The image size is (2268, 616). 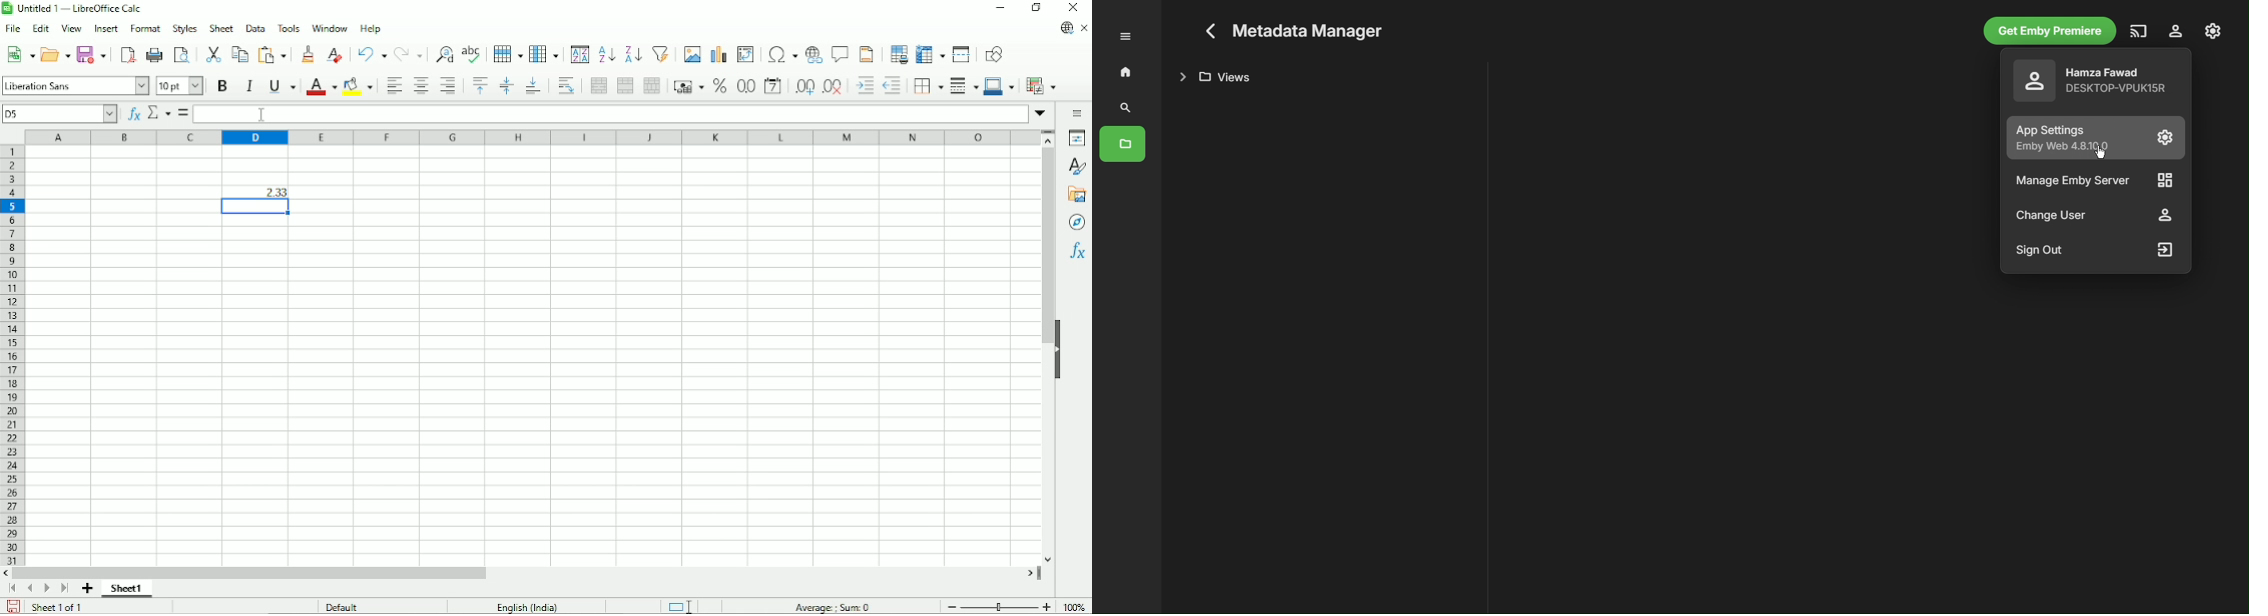 What do you see at coordinates (746, 86) in the screenshot?
I see `Format as number` at bounding box center [746, 86].